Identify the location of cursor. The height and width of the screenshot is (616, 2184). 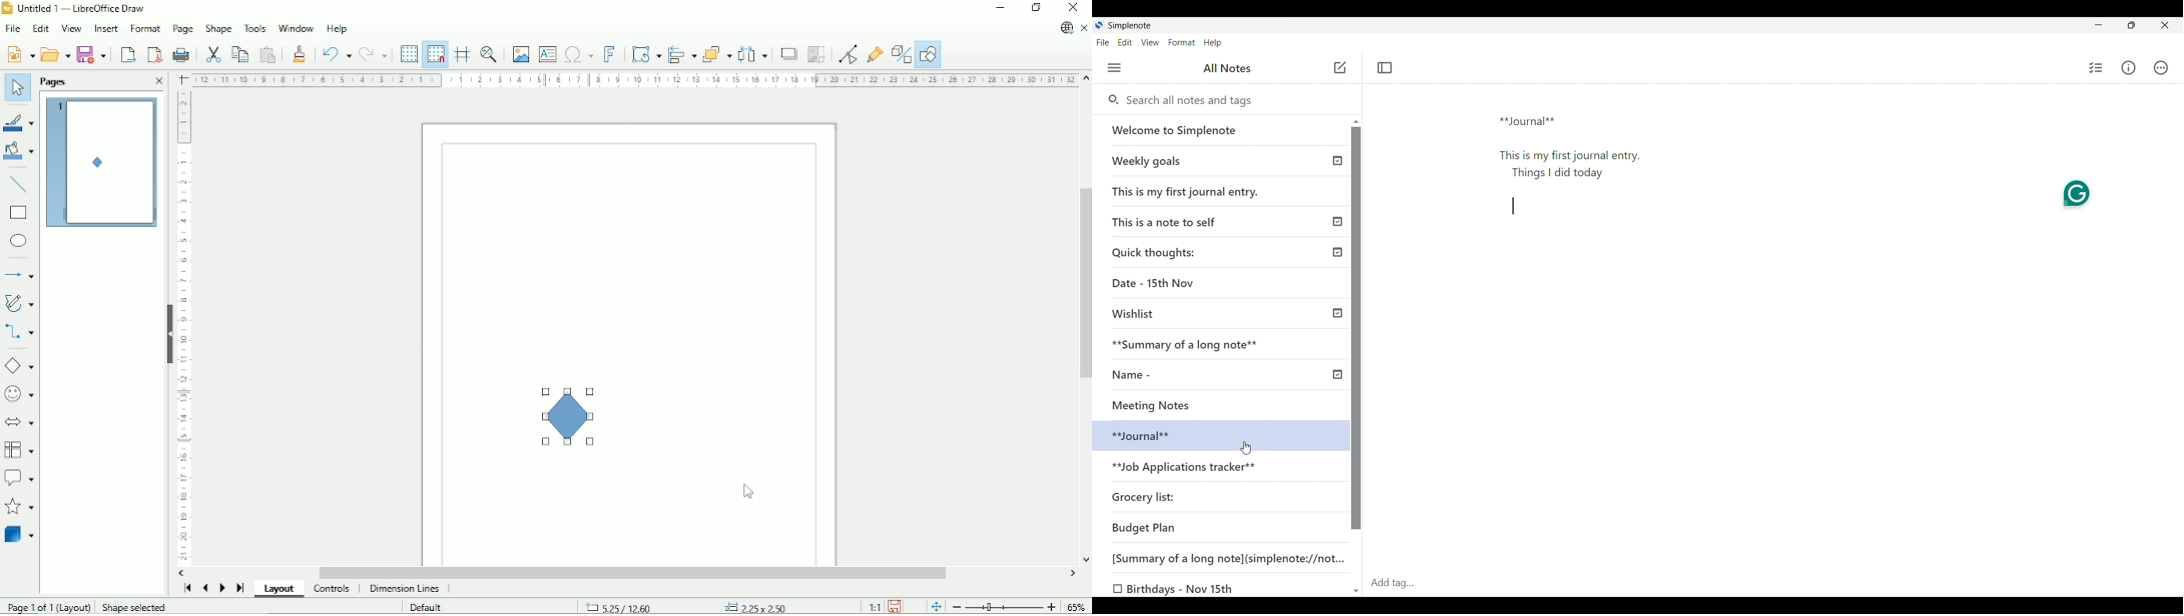
(1248, 447).